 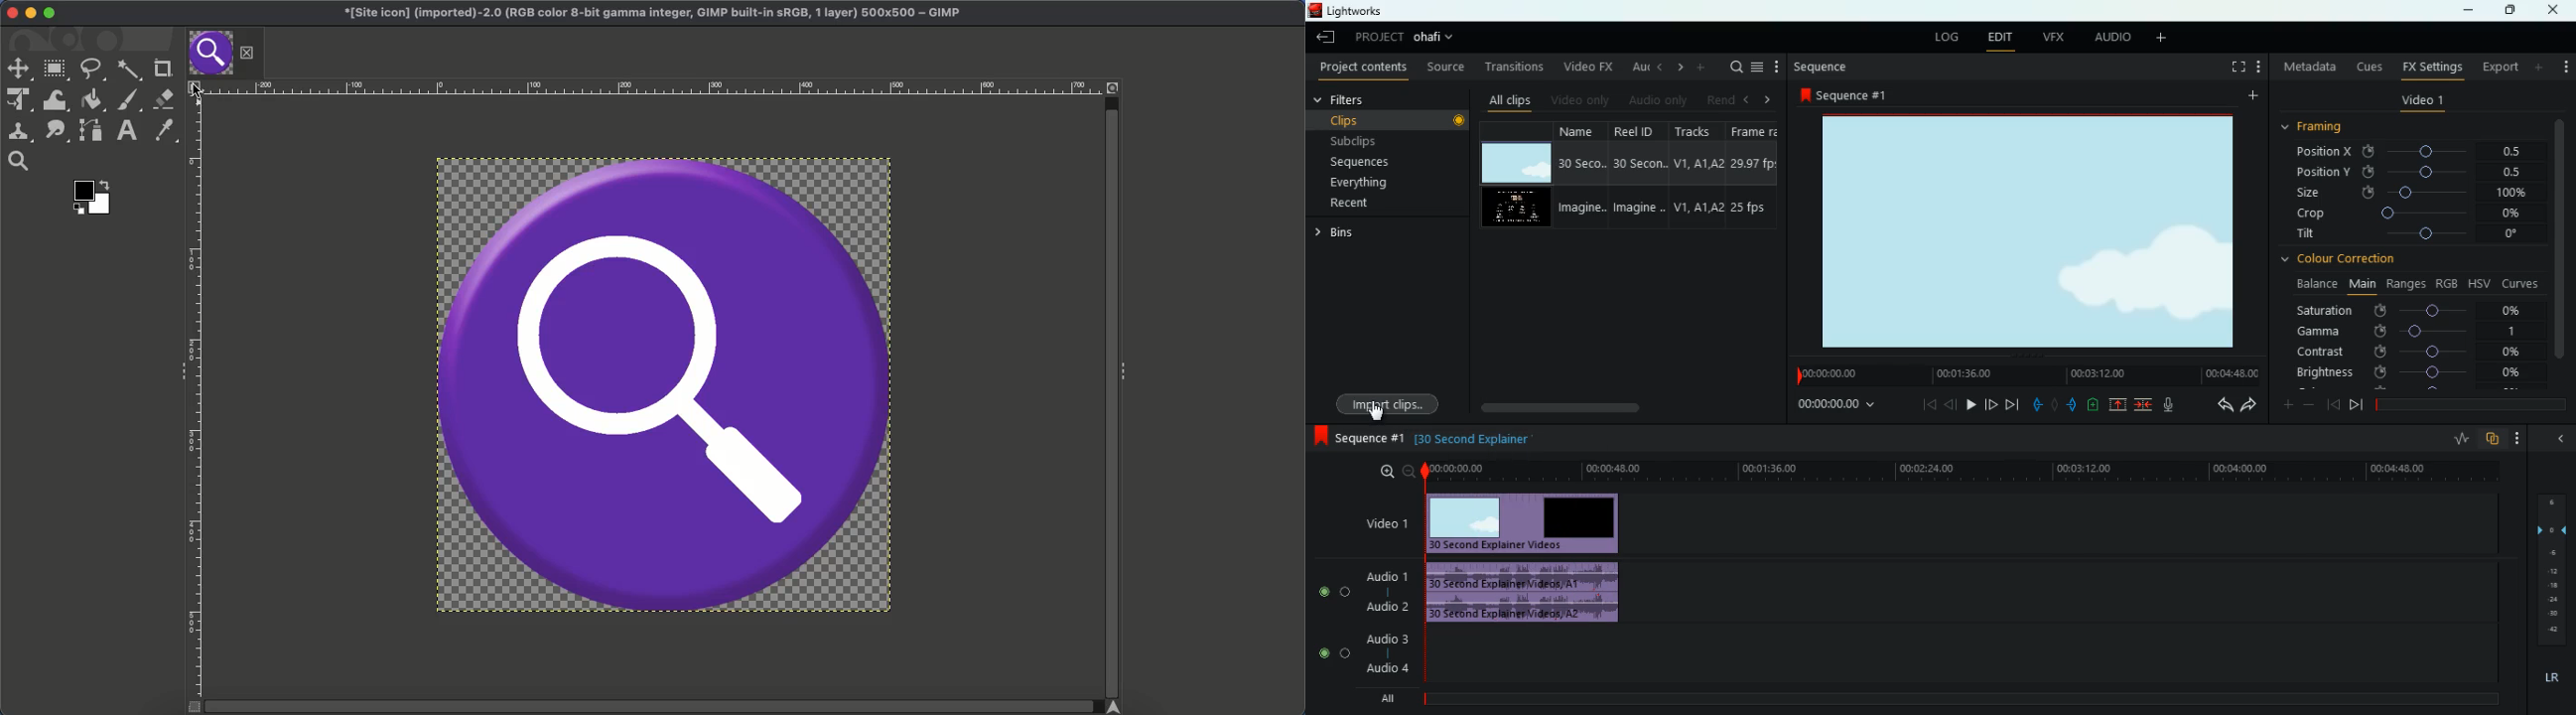 What do you see at coordinates (2119, 404) in the screenshot?
I see `up` at bounding box center [2119, 404].